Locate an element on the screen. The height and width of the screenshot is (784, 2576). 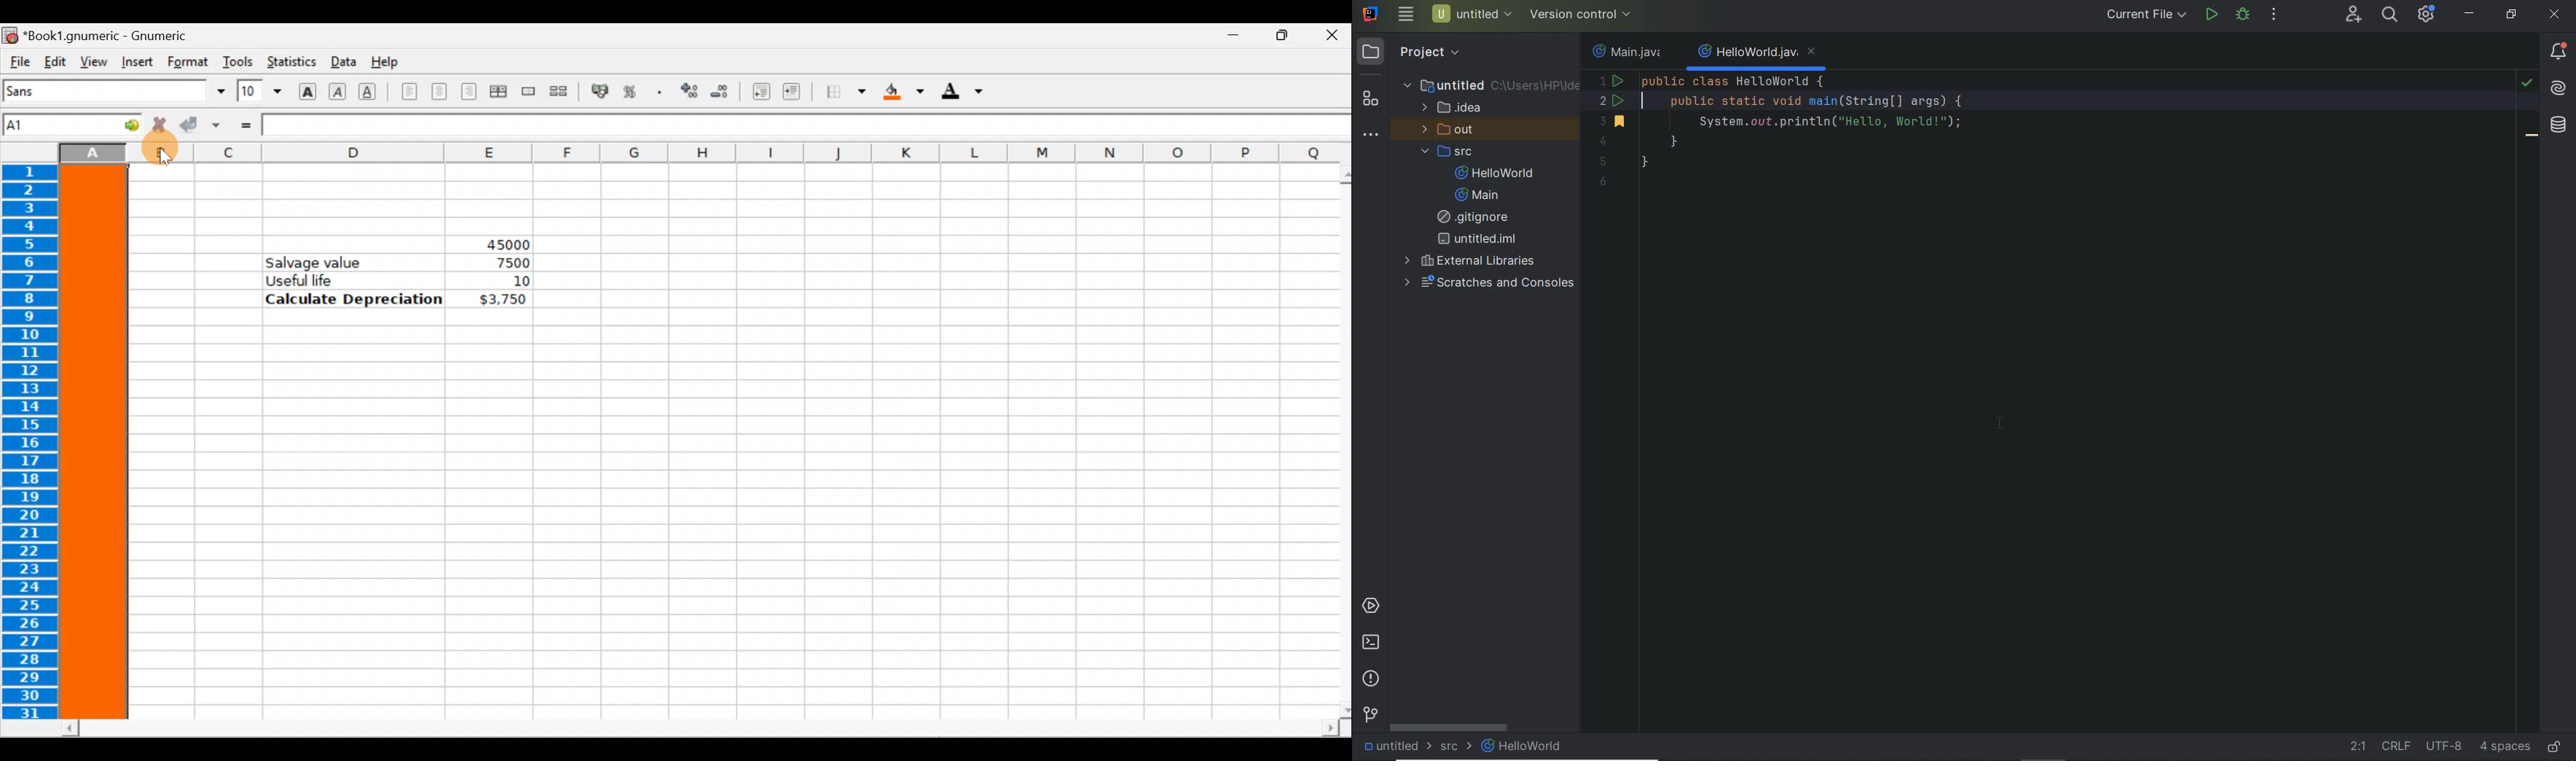
File is located at coordinates (18, 62).